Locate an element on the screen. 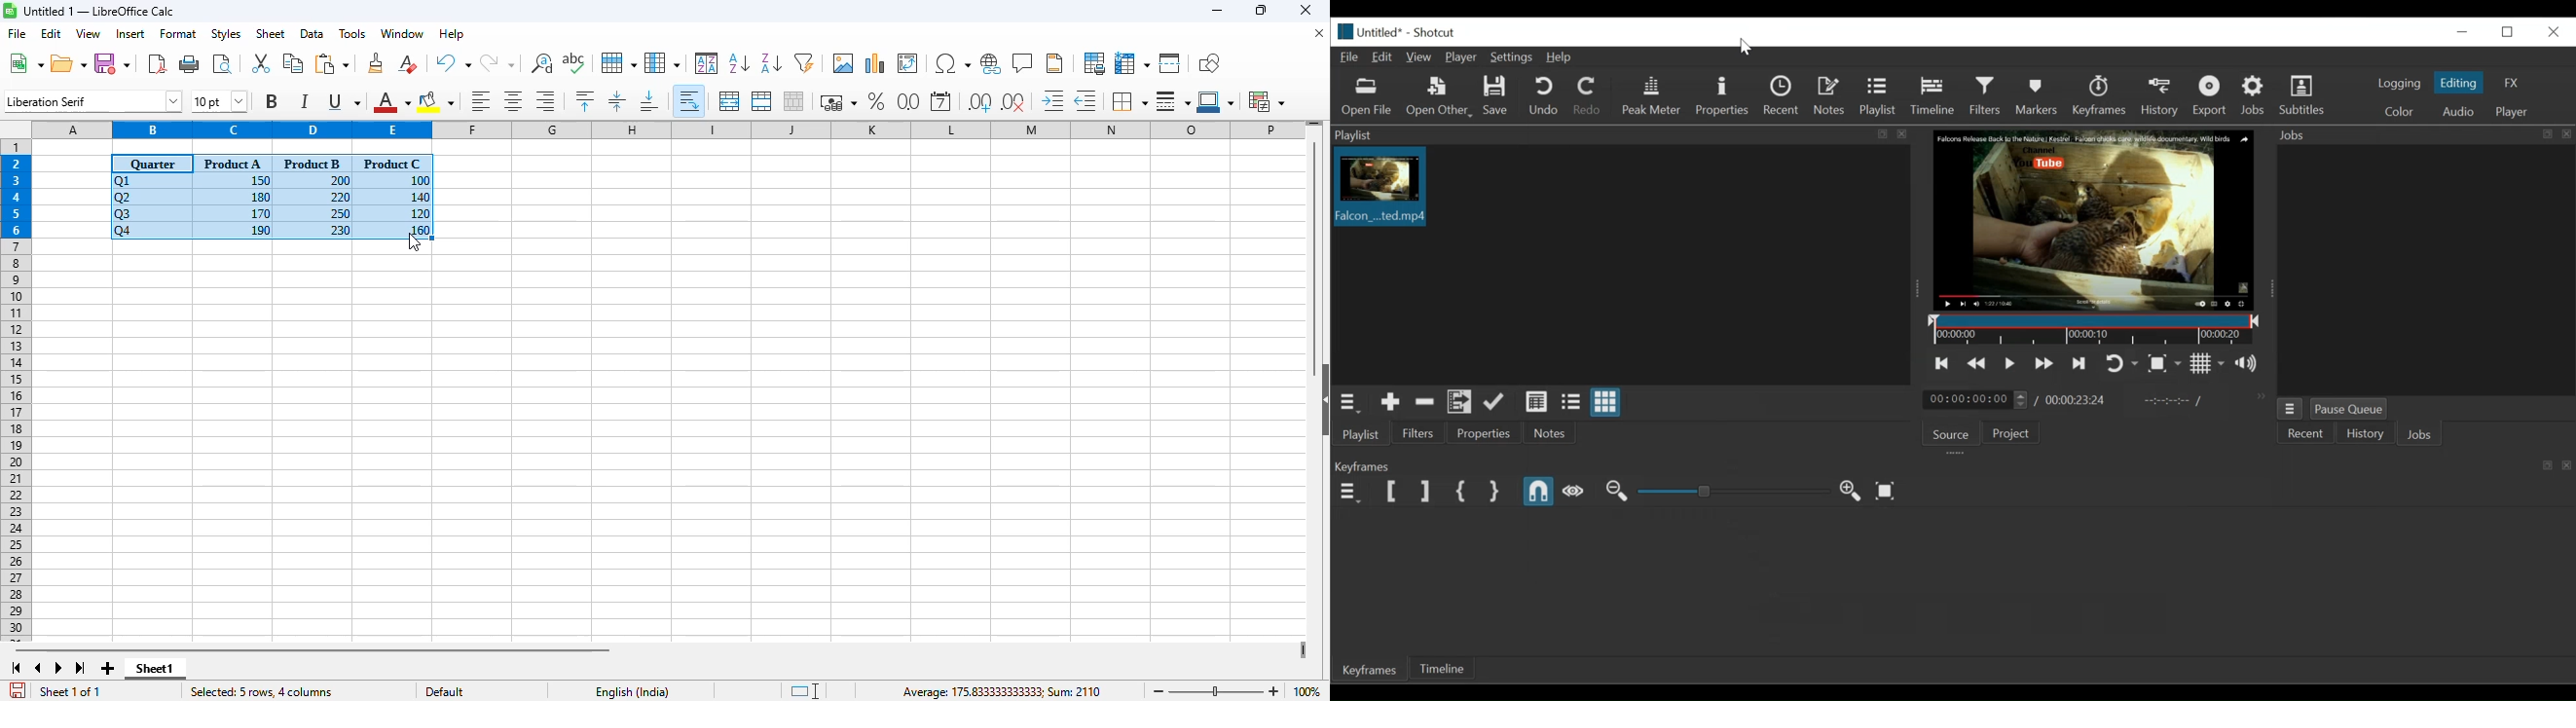  file is located at coordinates (16, 33).